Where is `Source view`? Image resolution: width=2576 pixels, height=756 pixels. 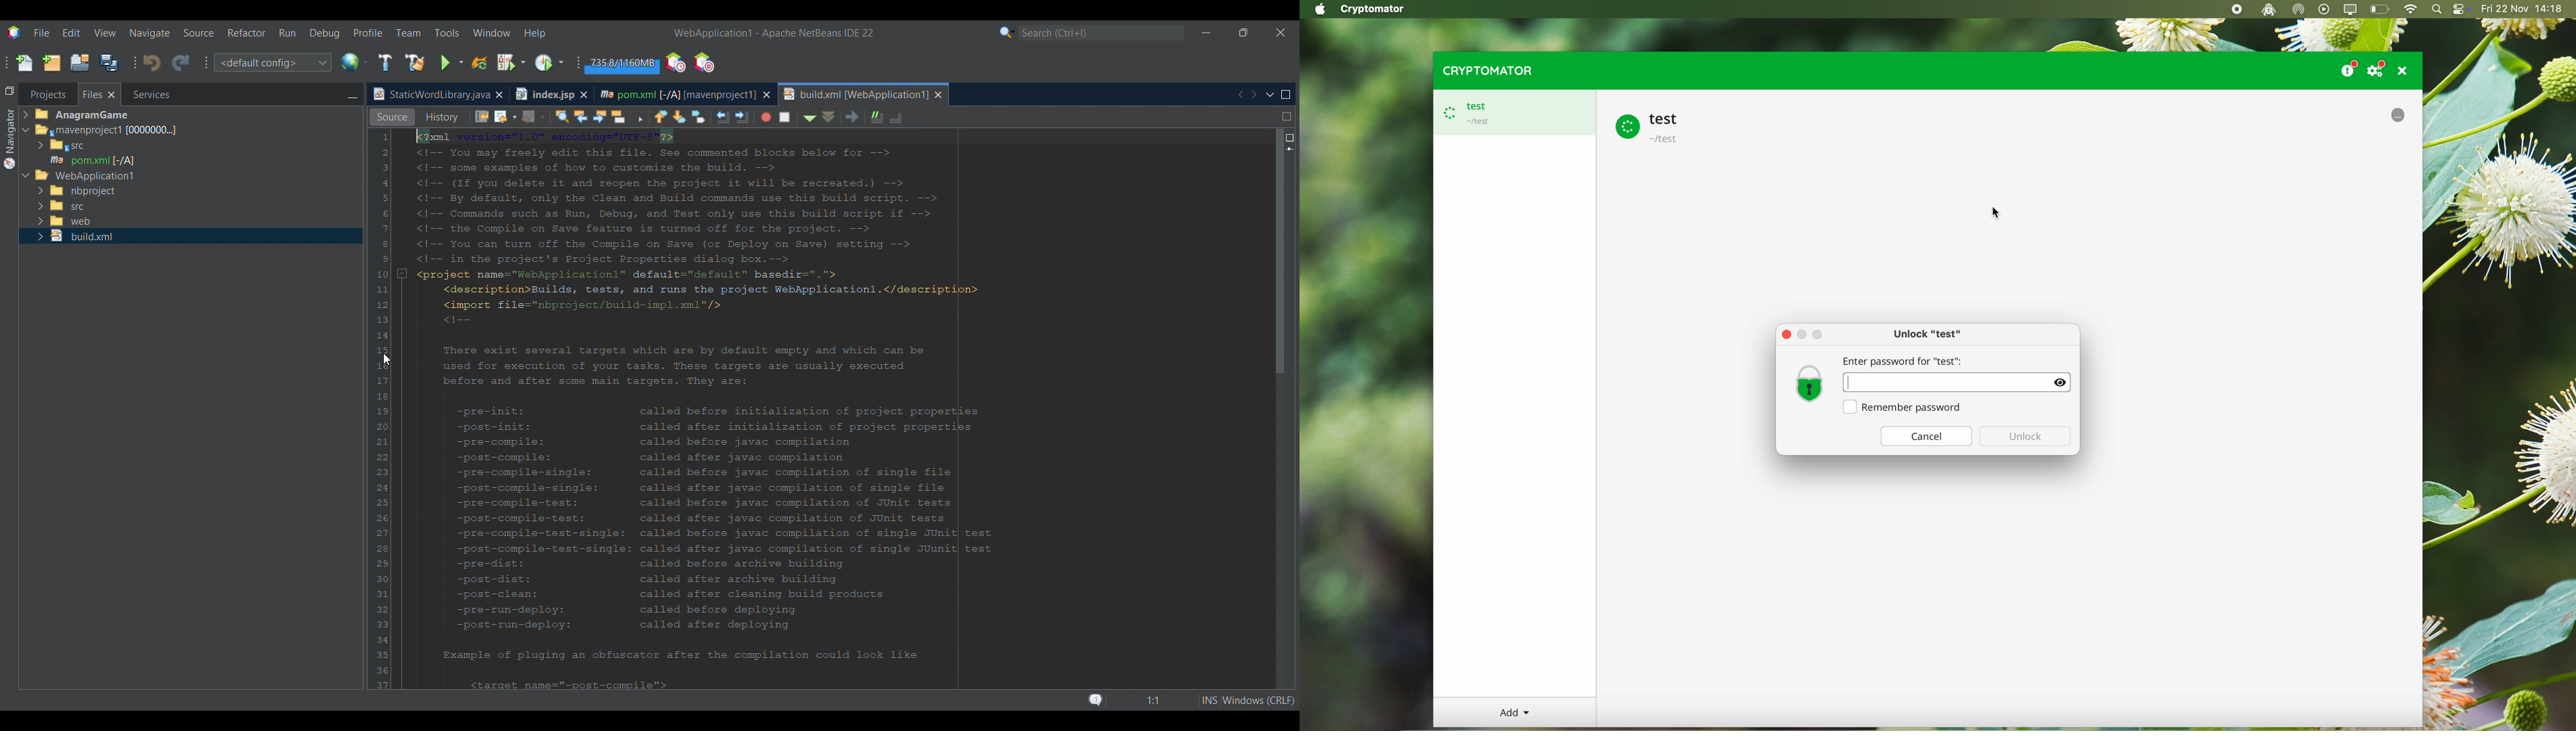 Source view is located at coordinates (392, 117).